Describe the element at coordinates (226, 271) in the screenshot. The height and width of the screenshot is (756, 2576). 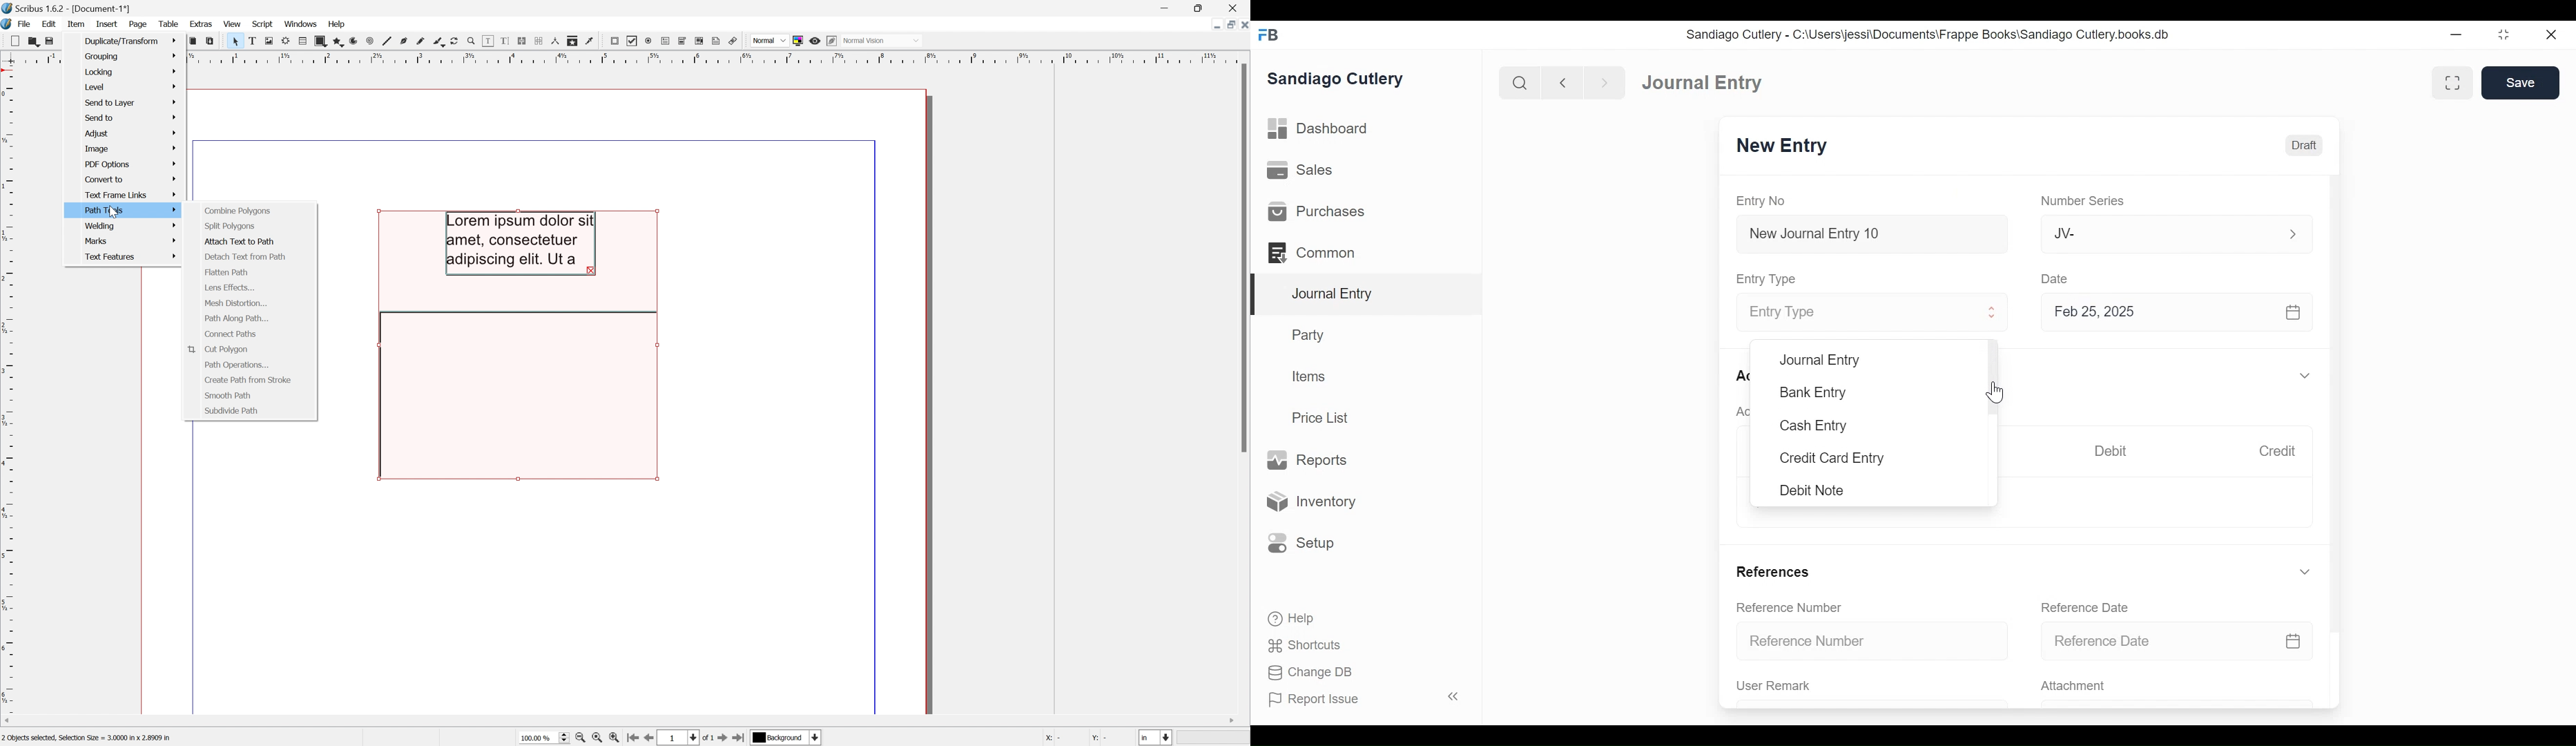
I see `Flatten path` at that location.